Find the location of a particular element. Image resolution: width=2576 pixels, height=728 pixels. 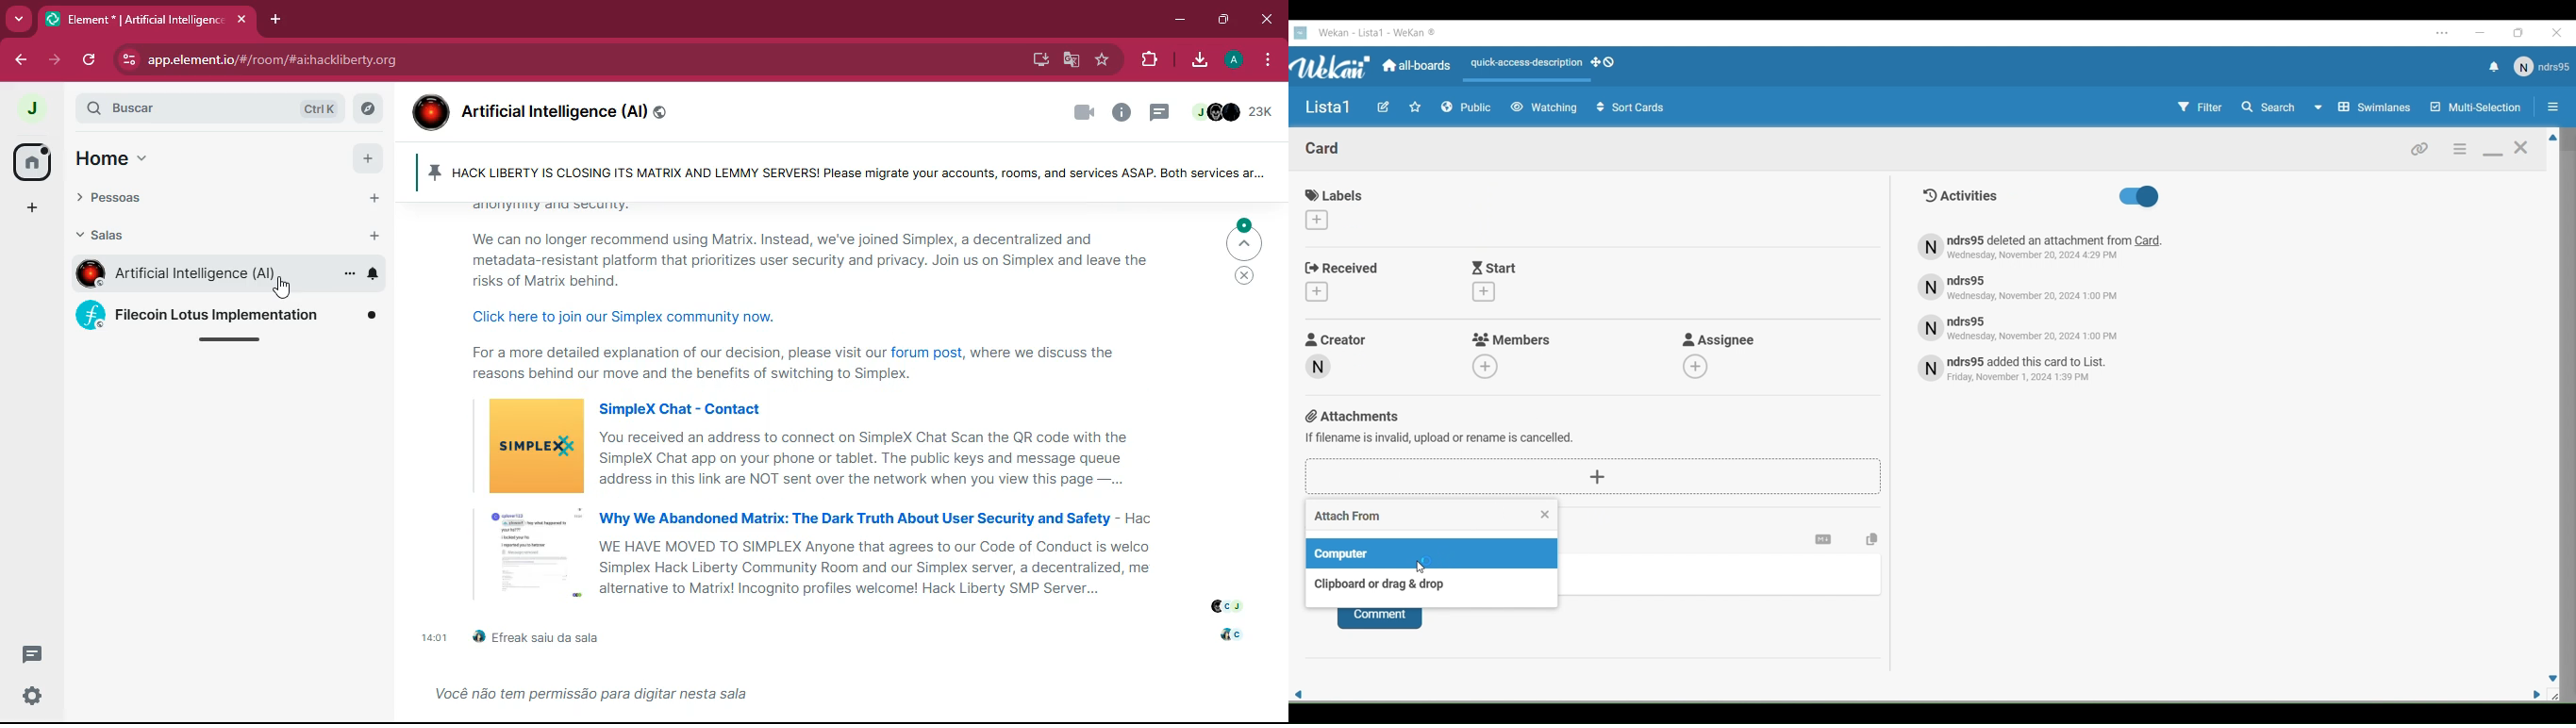

Notifications is located at coordinates (2492, 68).